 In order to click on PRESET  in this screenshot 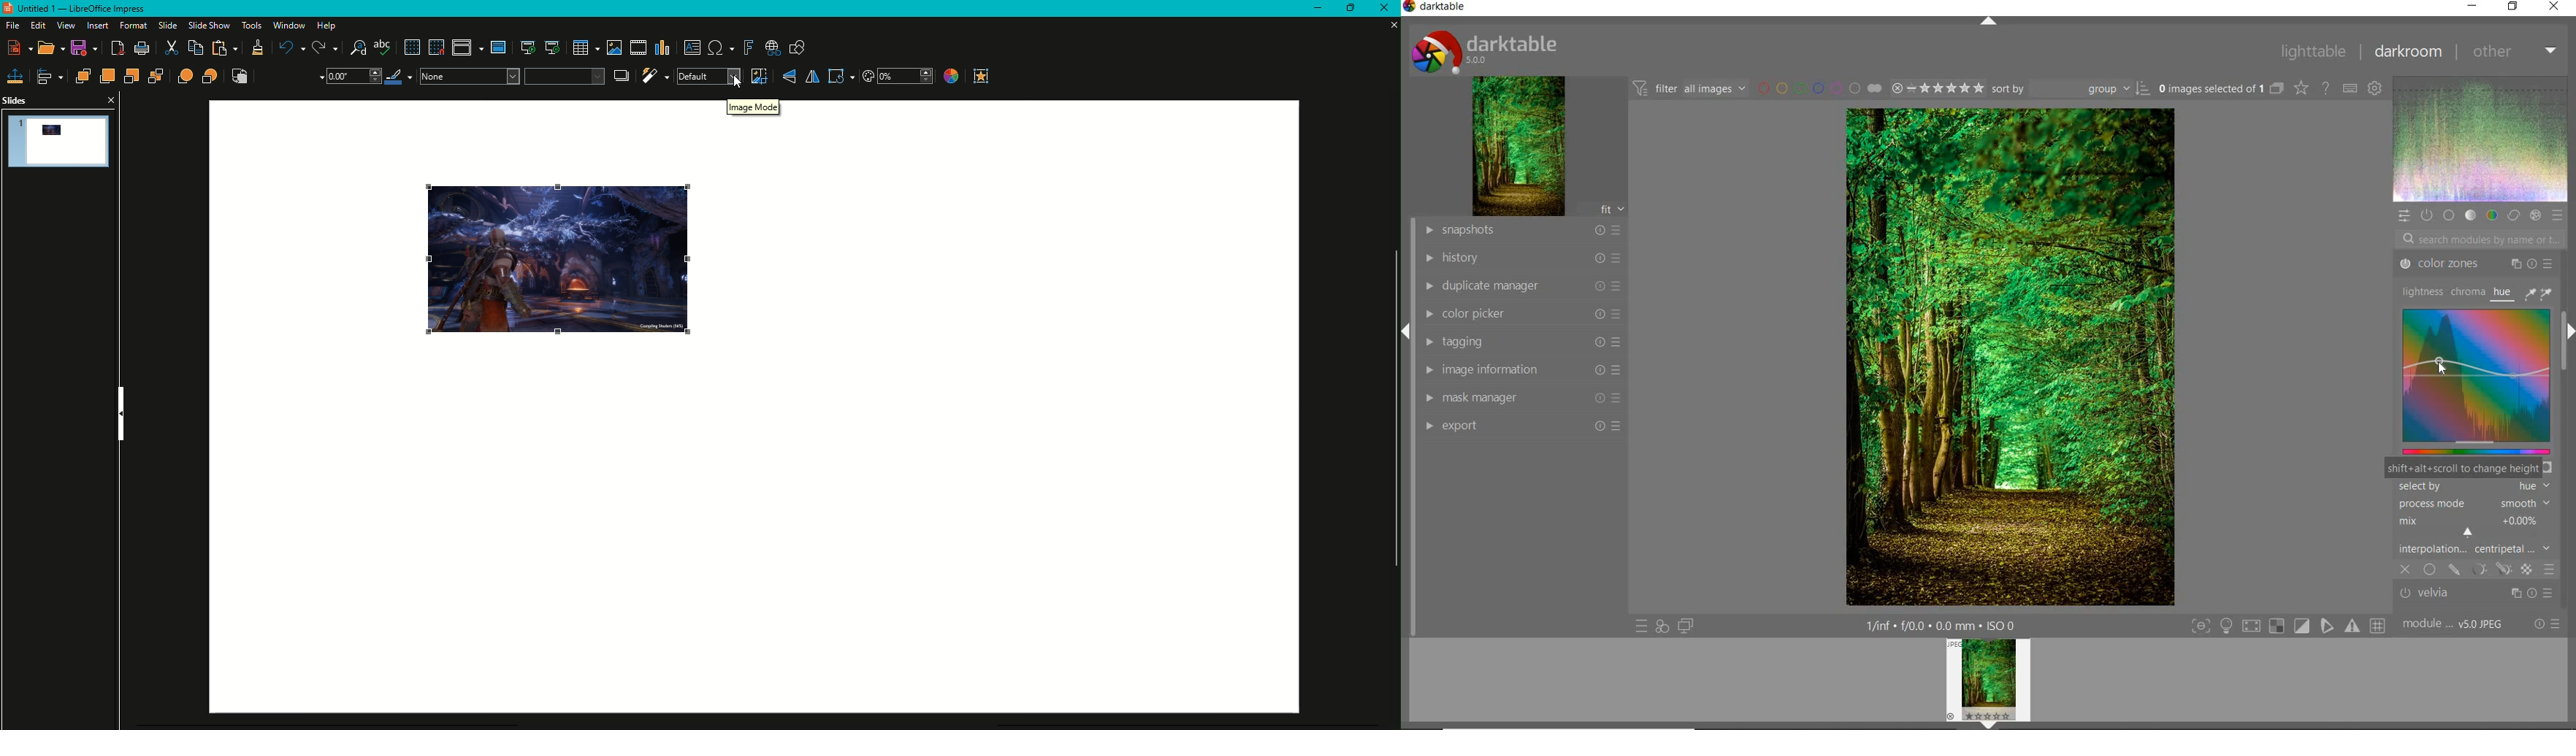, I will do `click(2557, 215)`.